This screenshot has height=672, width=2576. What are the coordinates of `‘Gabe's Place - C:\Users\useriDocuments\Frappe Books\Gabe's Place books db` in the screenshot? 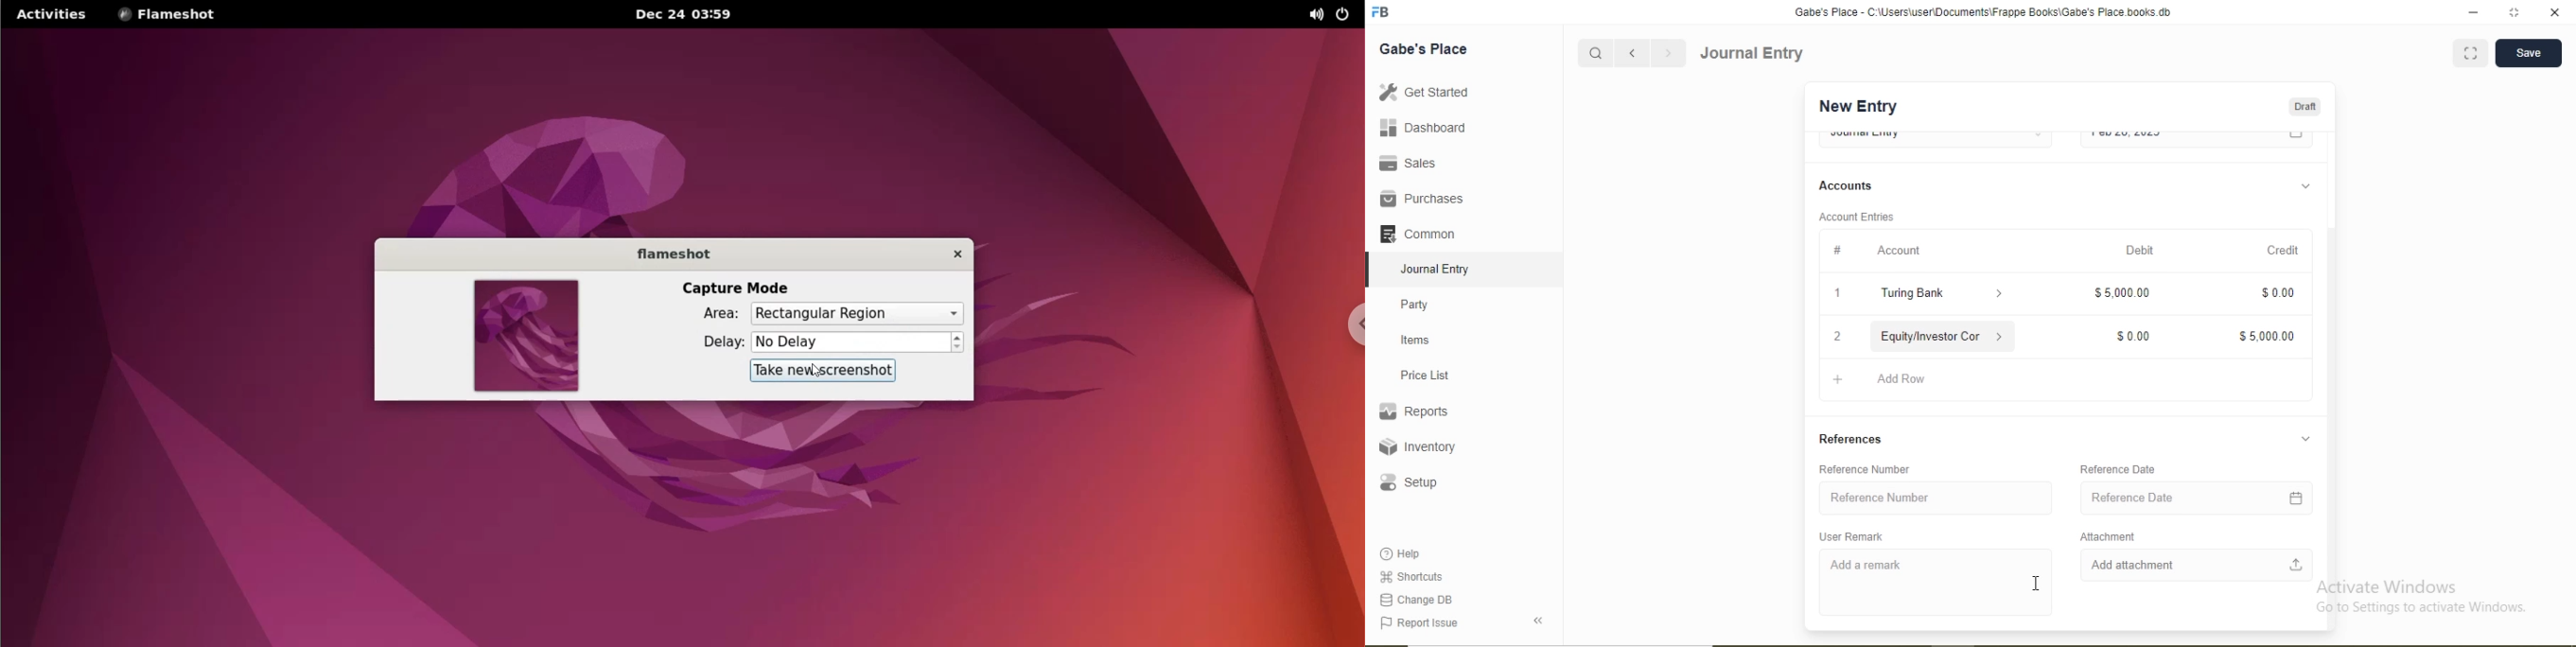 It's located at (1982, 12).